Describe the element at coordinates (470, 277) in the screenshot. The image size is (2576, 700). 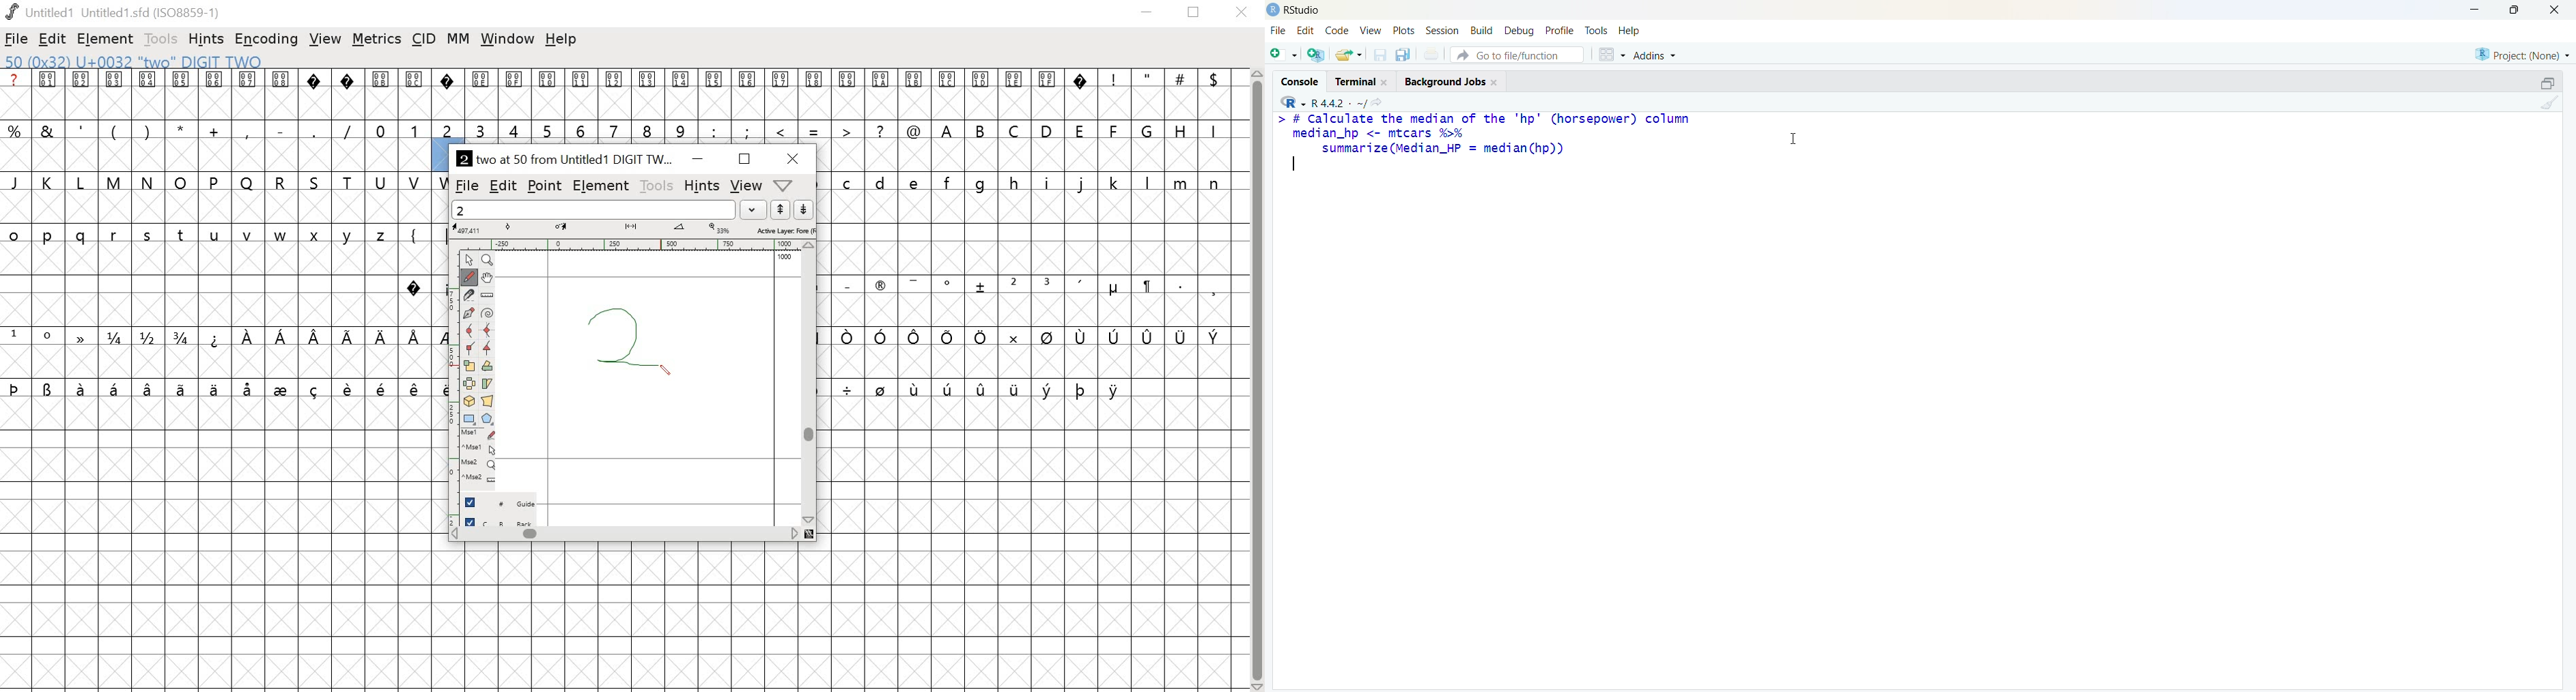
I see `freehand tool` at that location.